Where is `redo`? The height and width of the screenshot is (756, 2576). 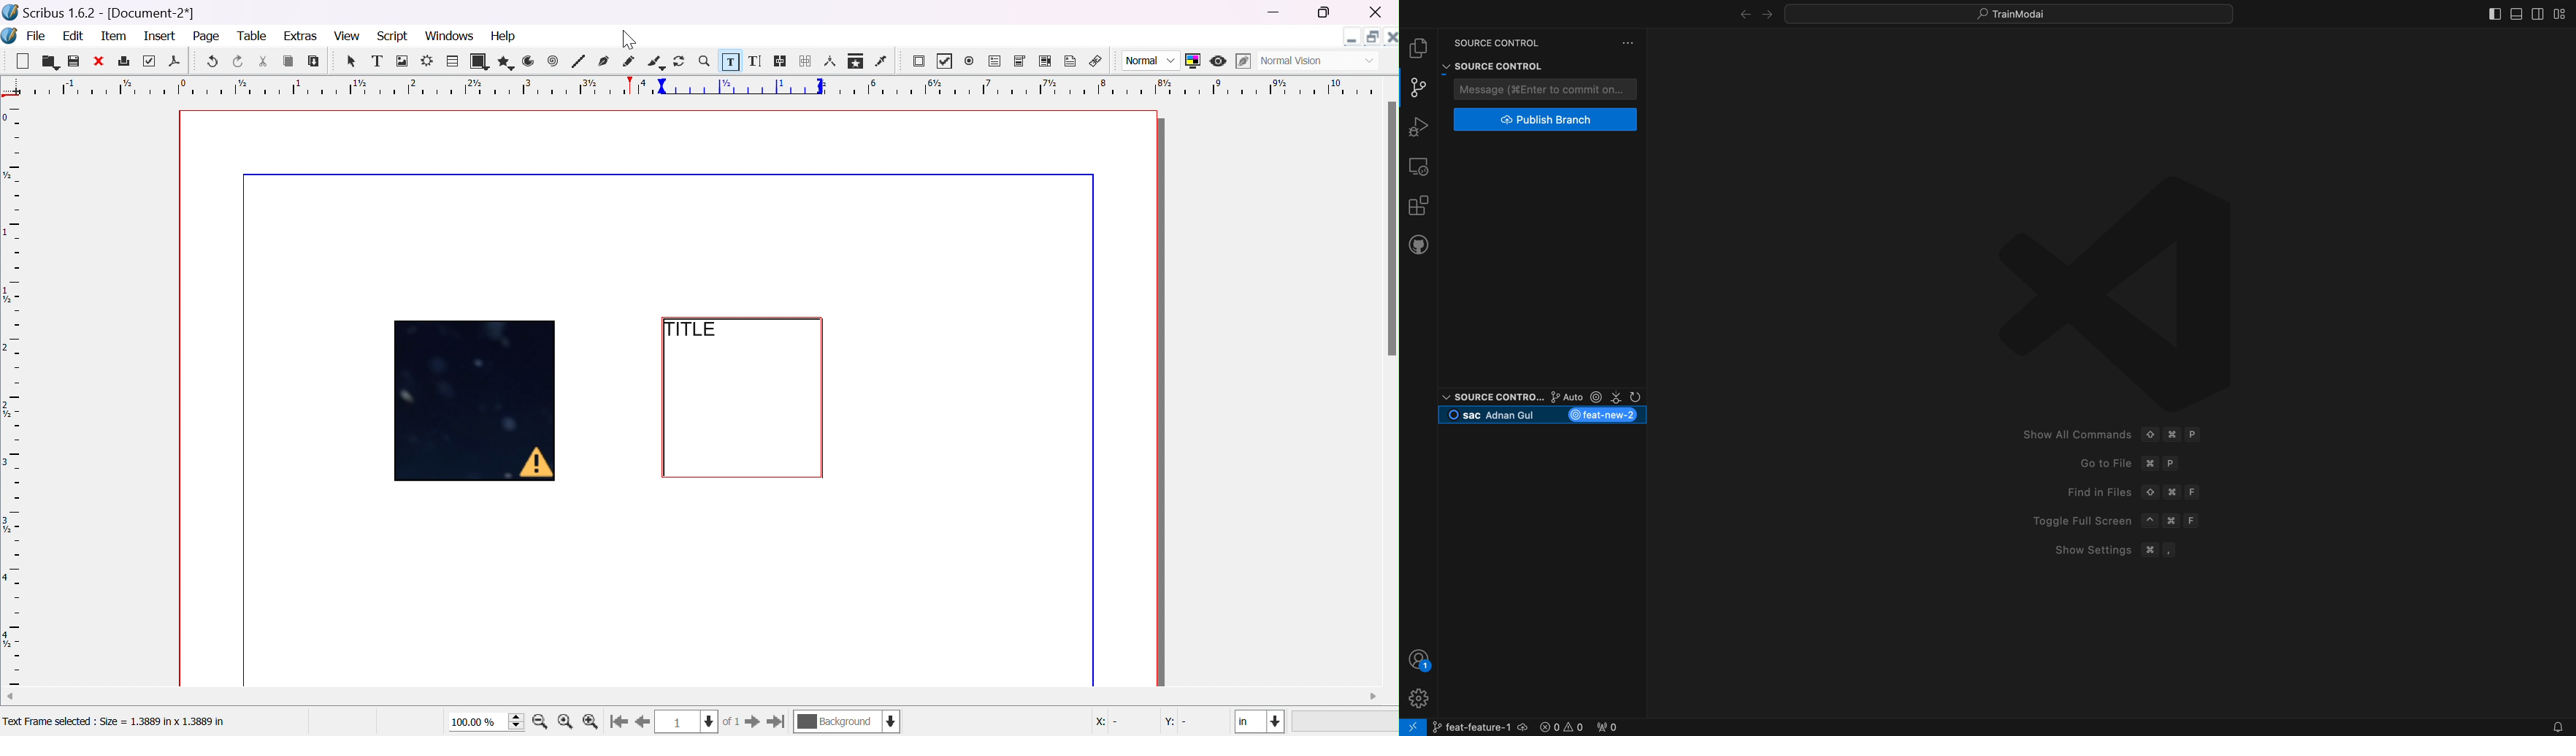
redo is located at coordinates (239, 61).